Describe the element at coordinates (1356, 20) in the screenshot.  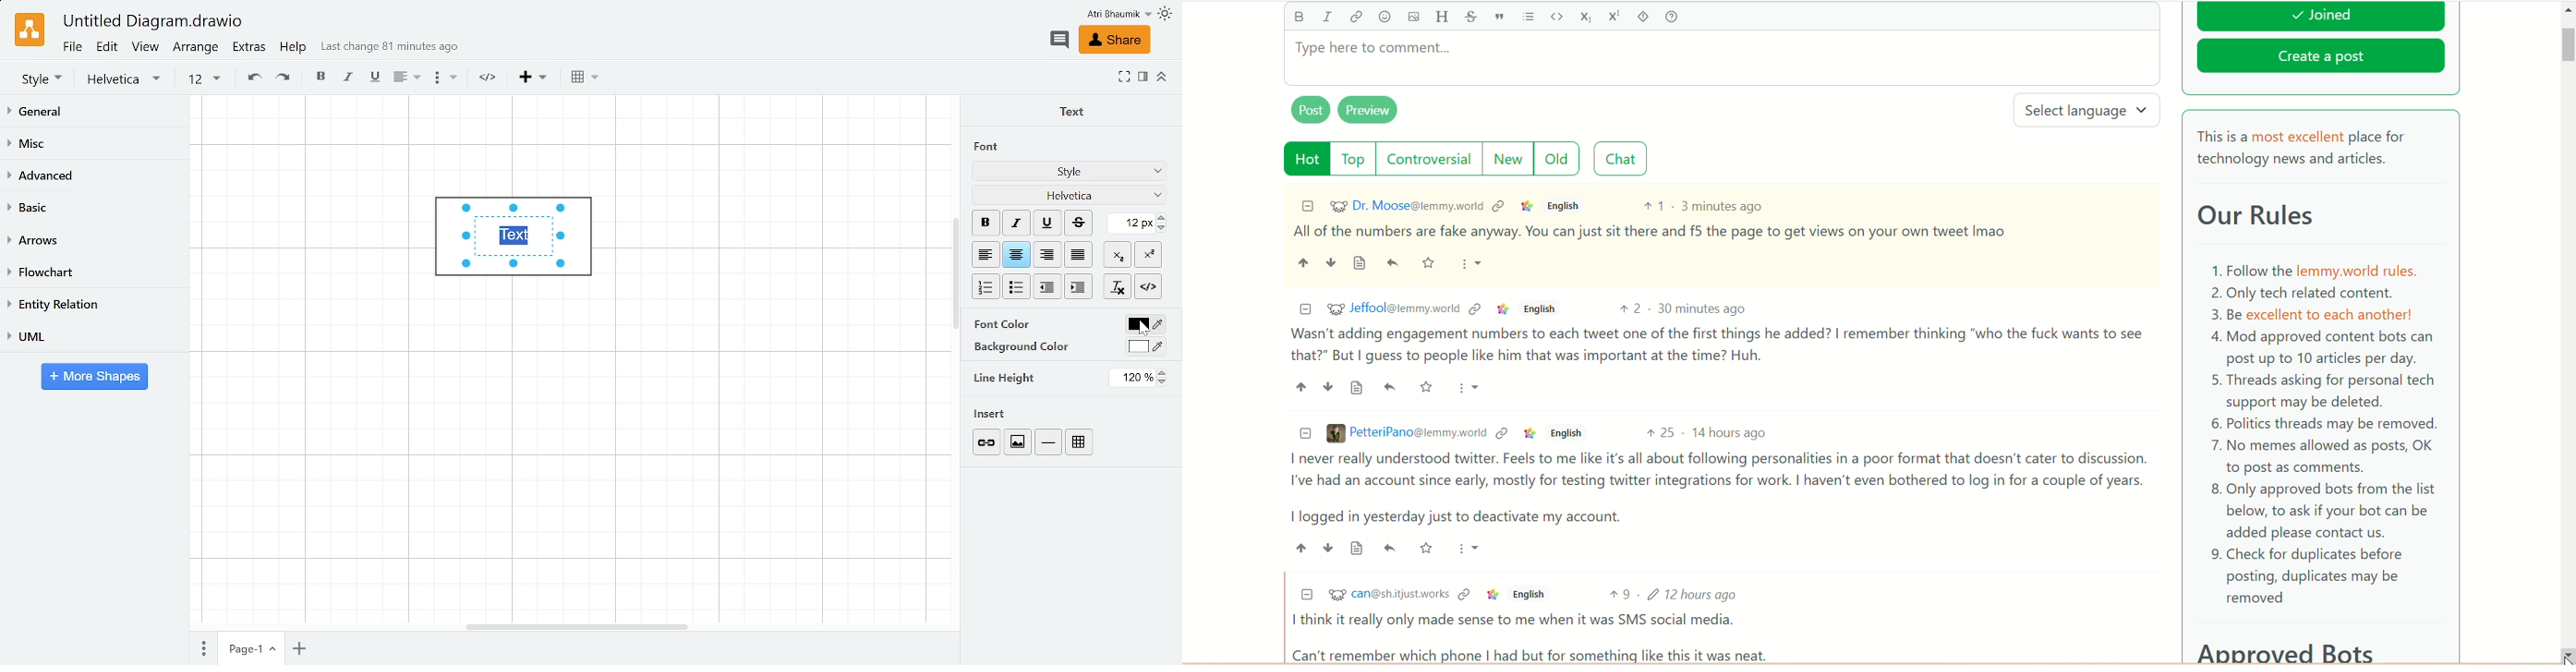
I see `link` at that location.